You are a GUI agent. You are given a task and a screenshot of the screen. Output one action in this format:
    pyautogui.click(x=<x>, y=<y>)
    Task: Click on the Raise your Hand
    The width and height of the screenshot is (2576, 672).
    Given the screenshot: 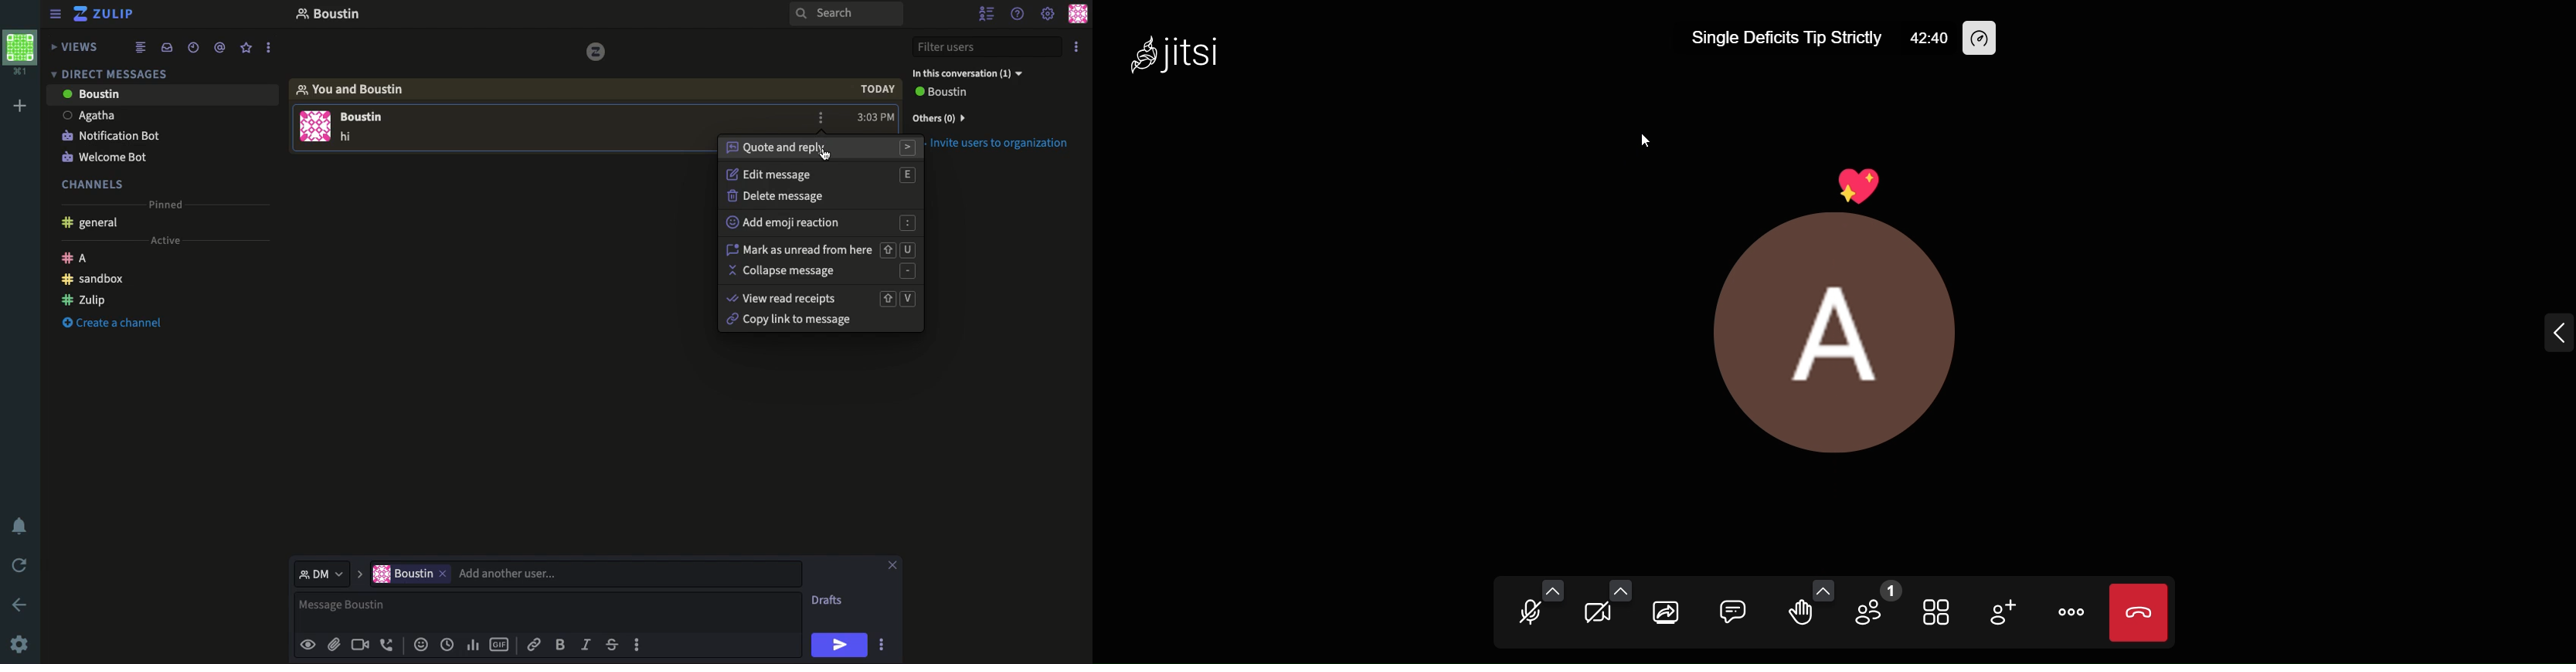 What is the action you would take?
    pyautogui.click(x=1800, y=614)
    